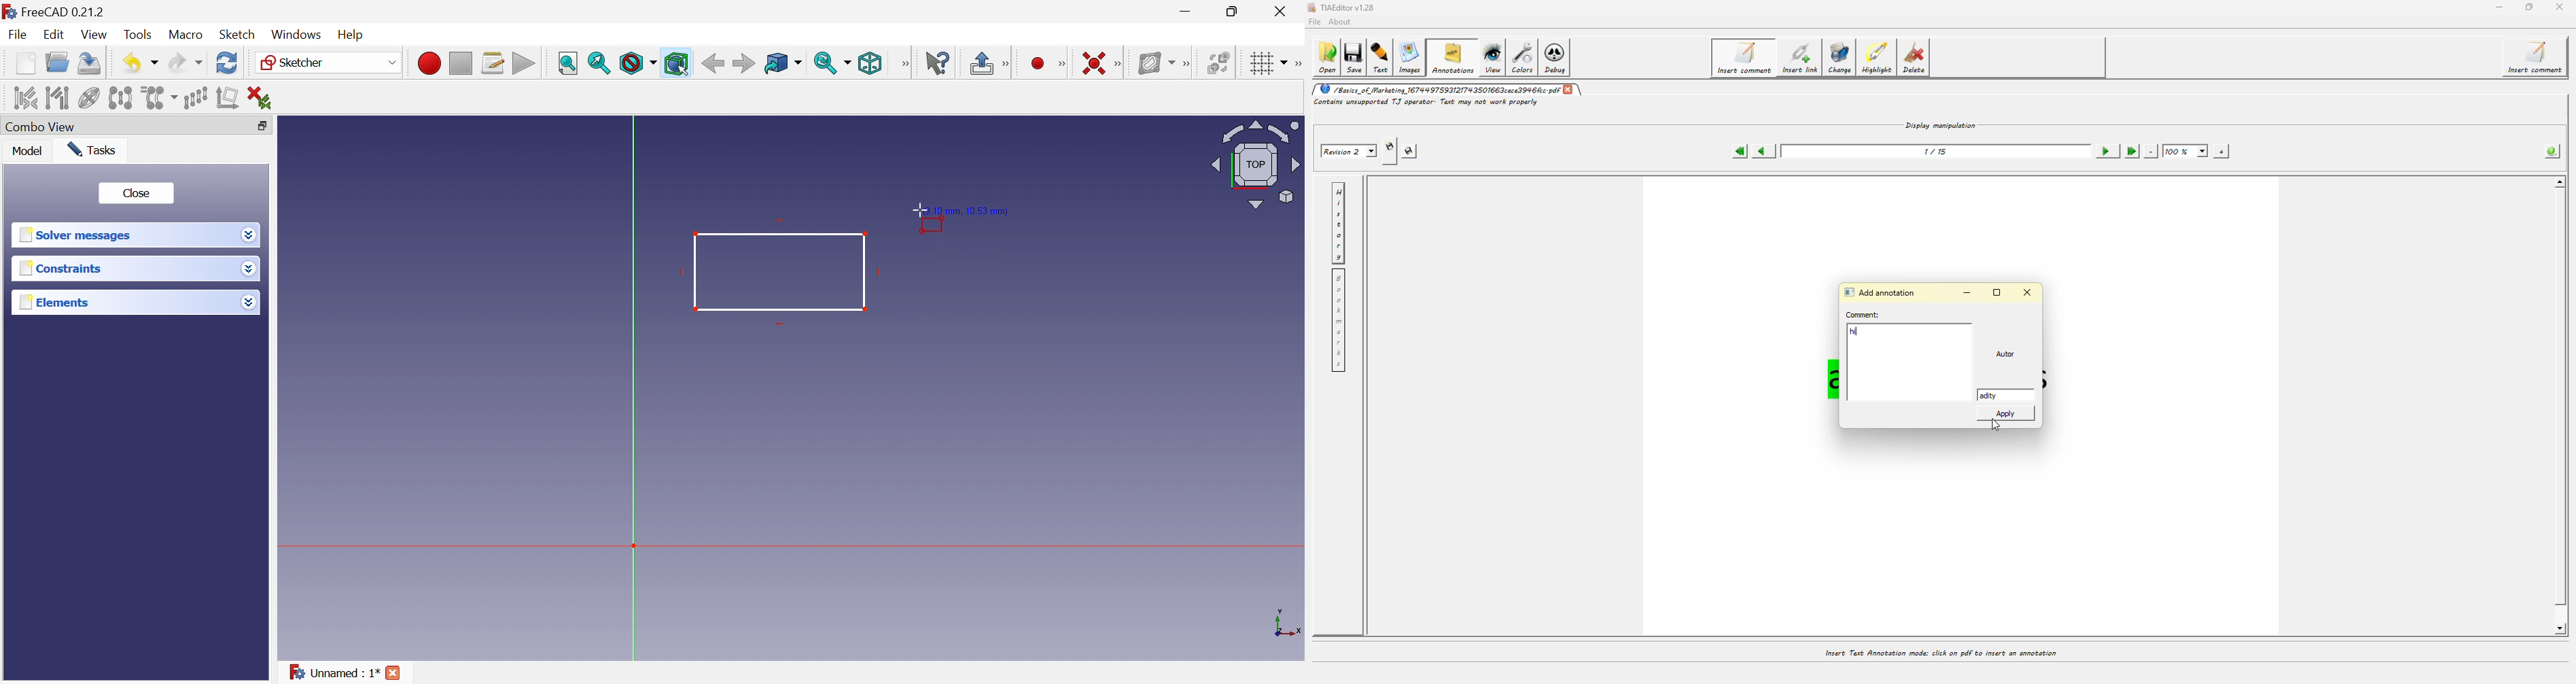  Describe the element at coordinates (351, 35) in the screenshot. I see `` at that location.